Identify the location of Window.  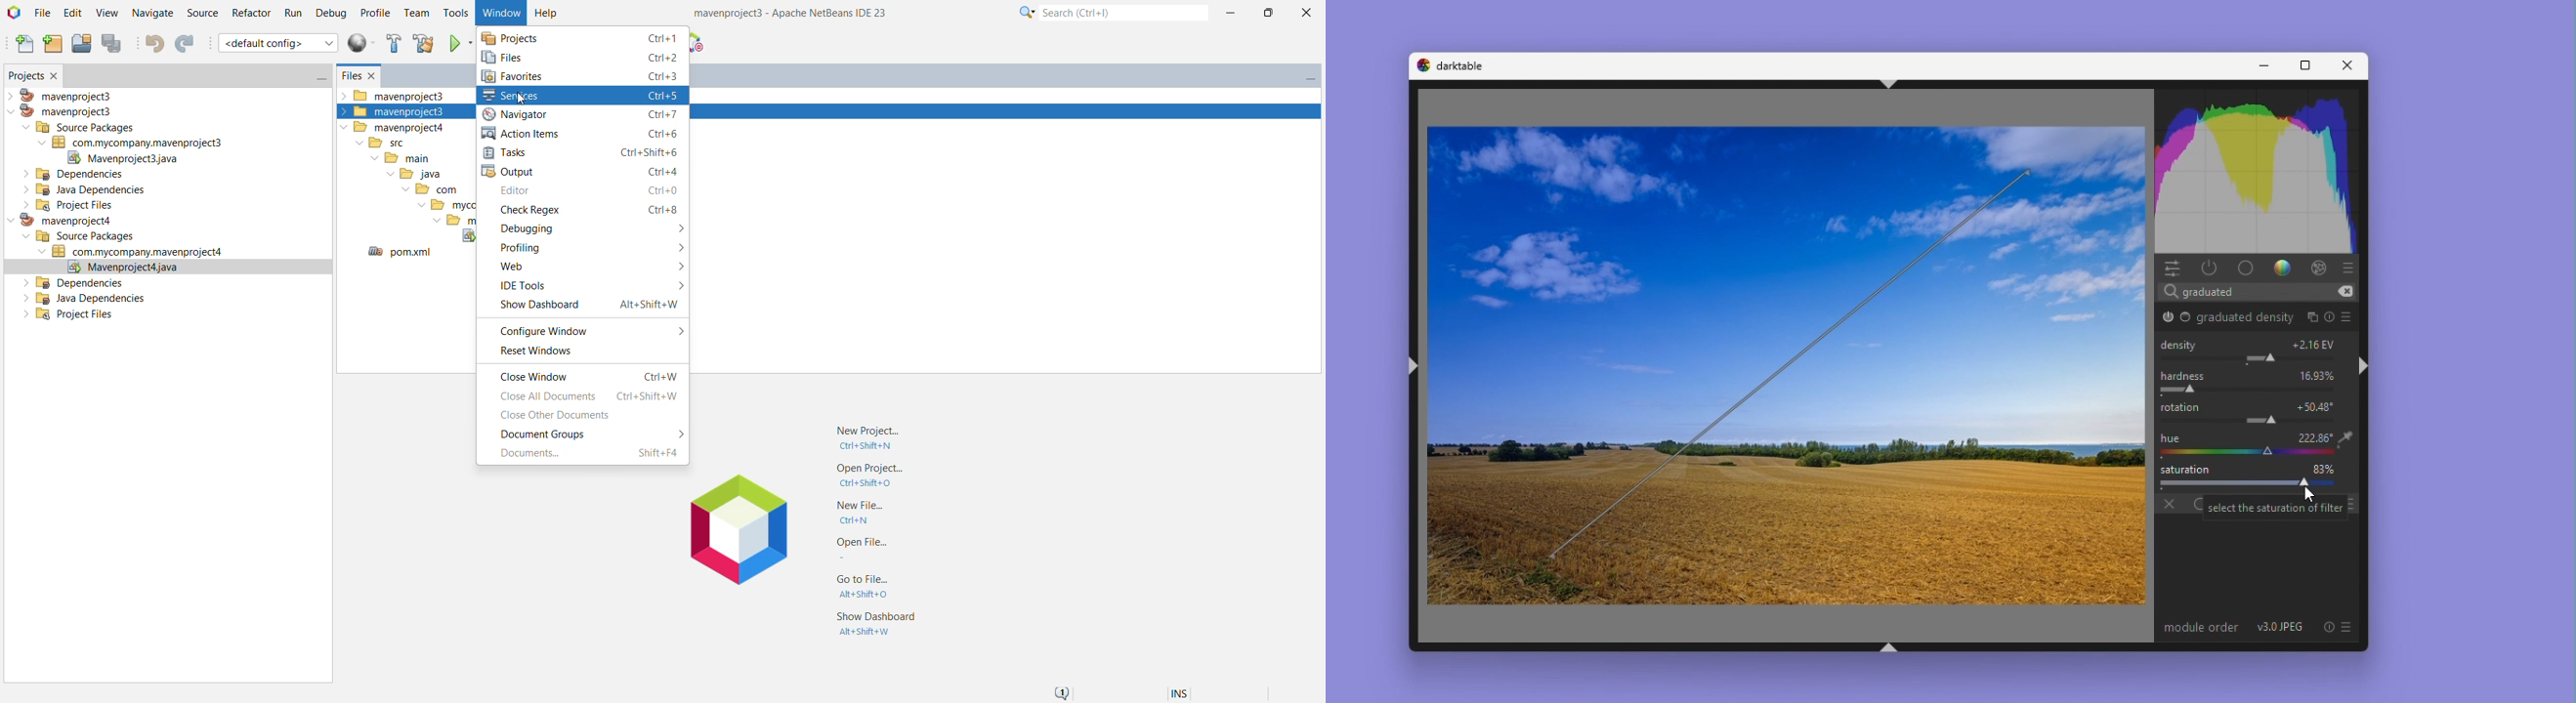
(500, 12).